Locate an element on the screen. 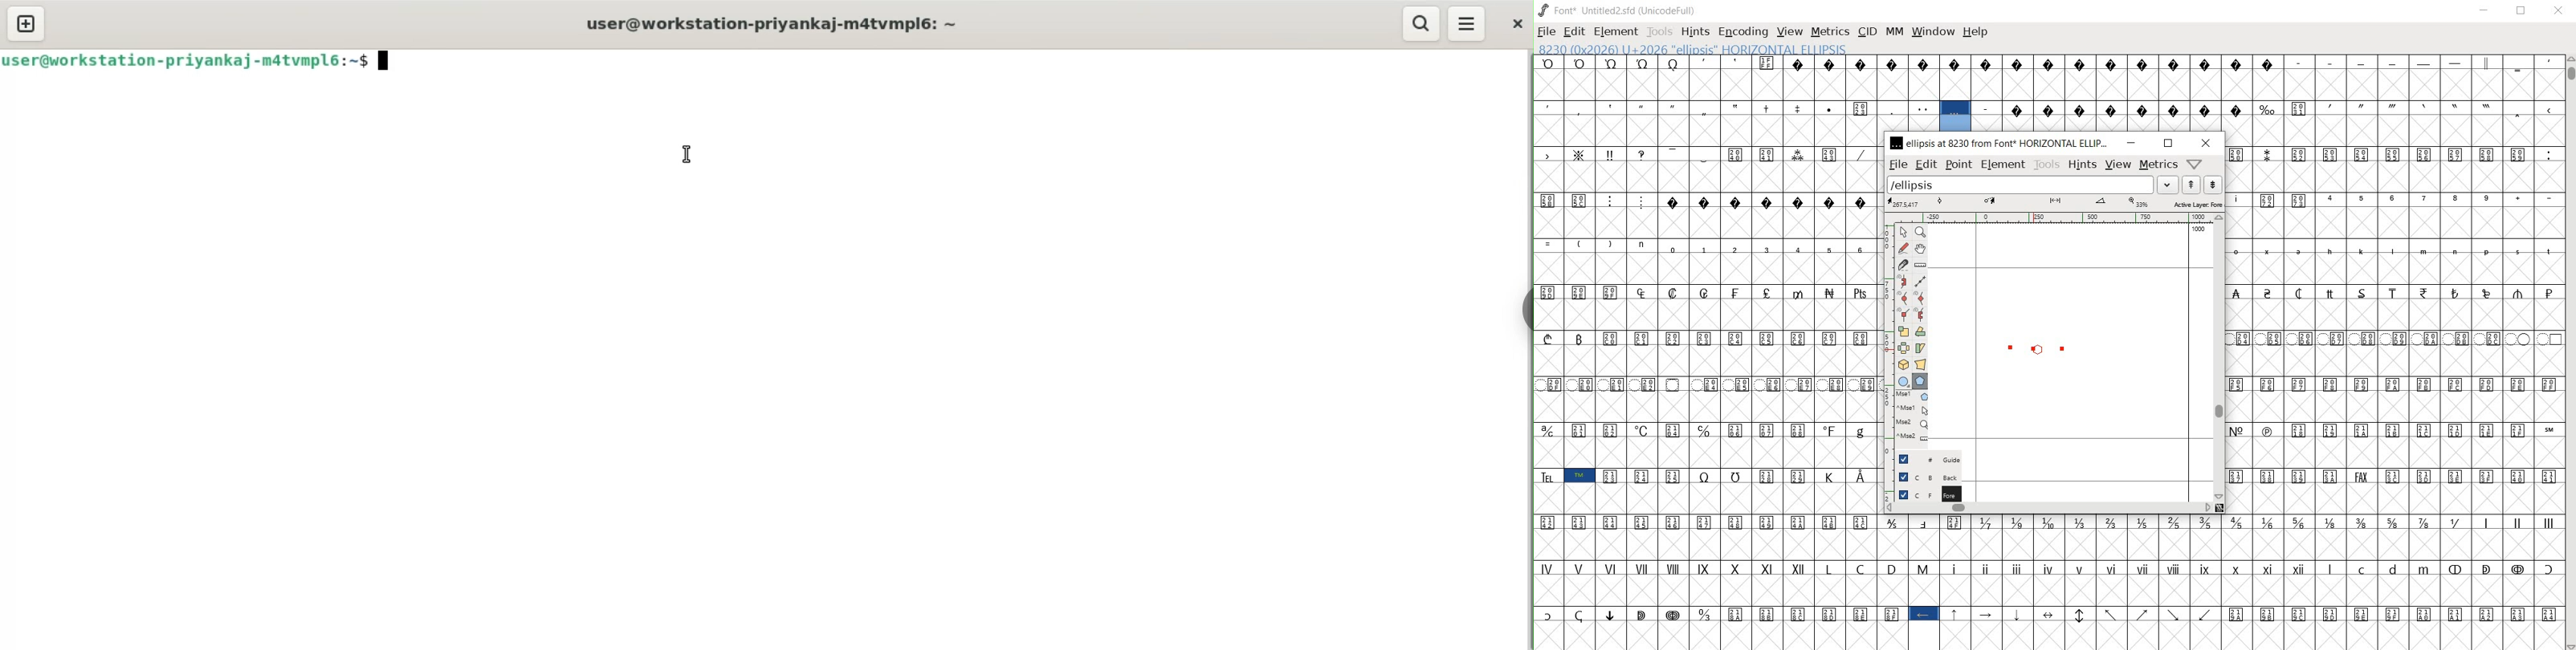  METRICS is located at coordinates (1830, 31).